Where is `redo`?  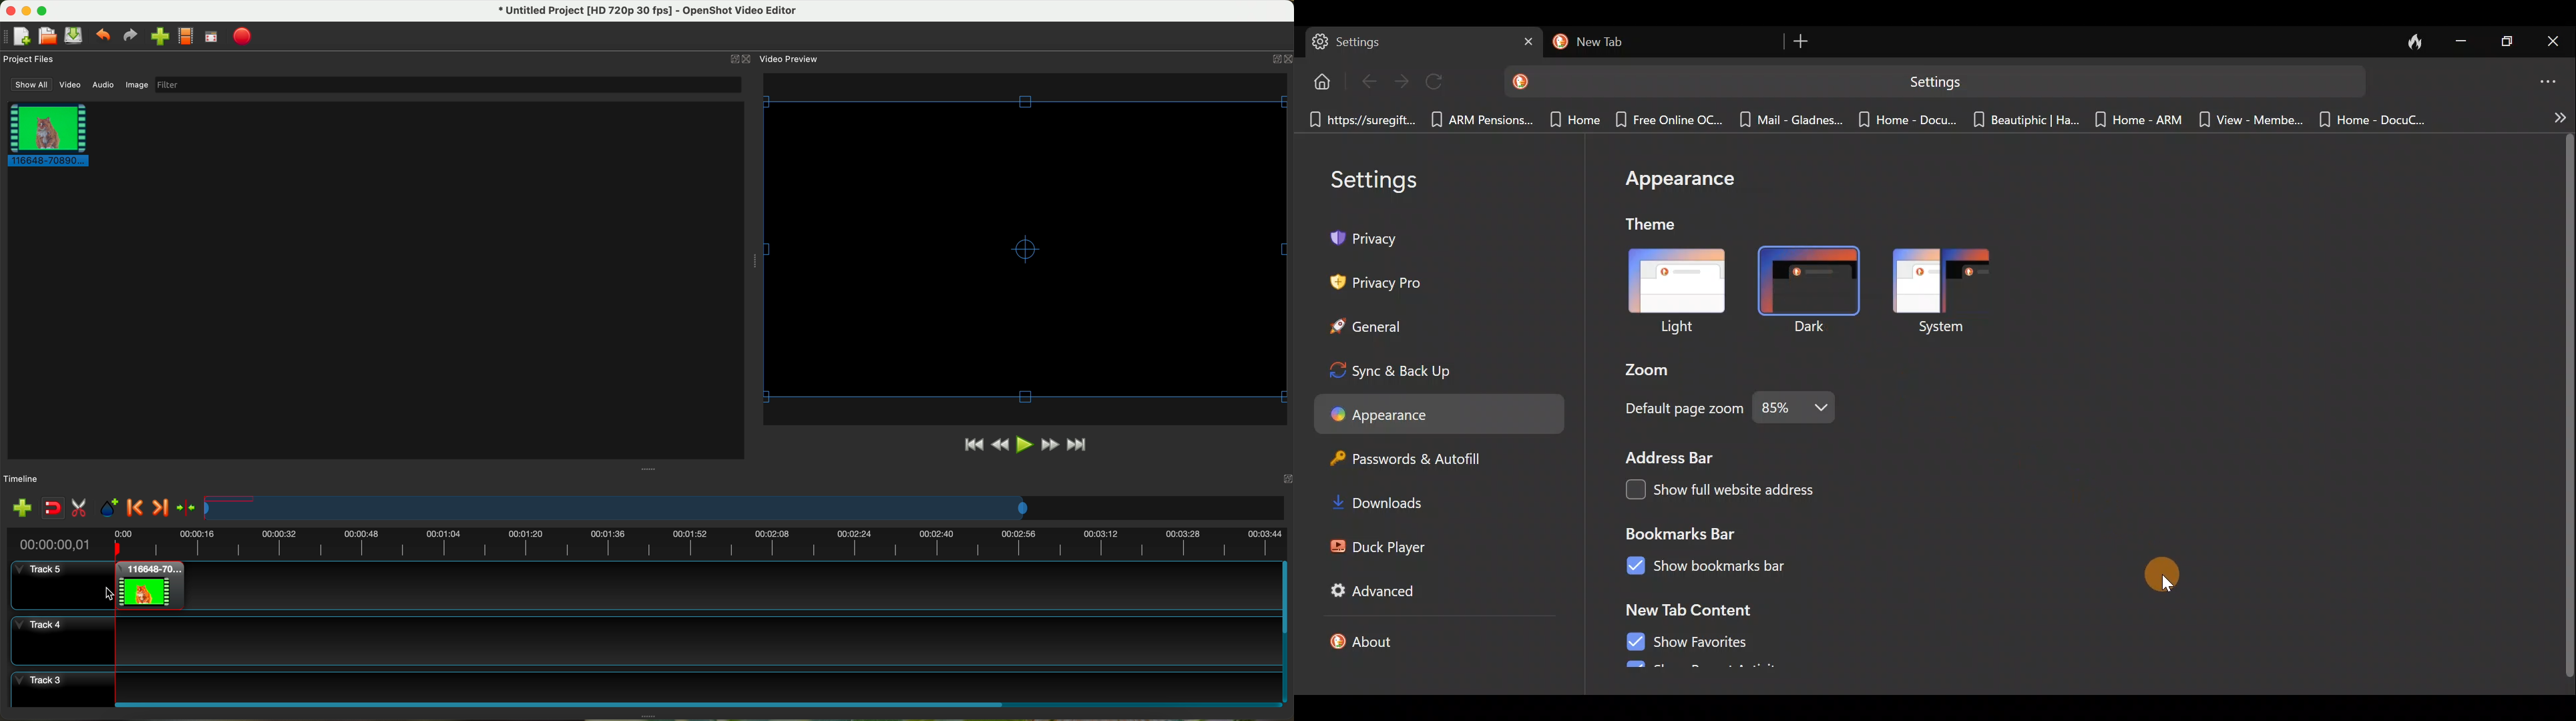
redo is located at coordinates (129, 35).